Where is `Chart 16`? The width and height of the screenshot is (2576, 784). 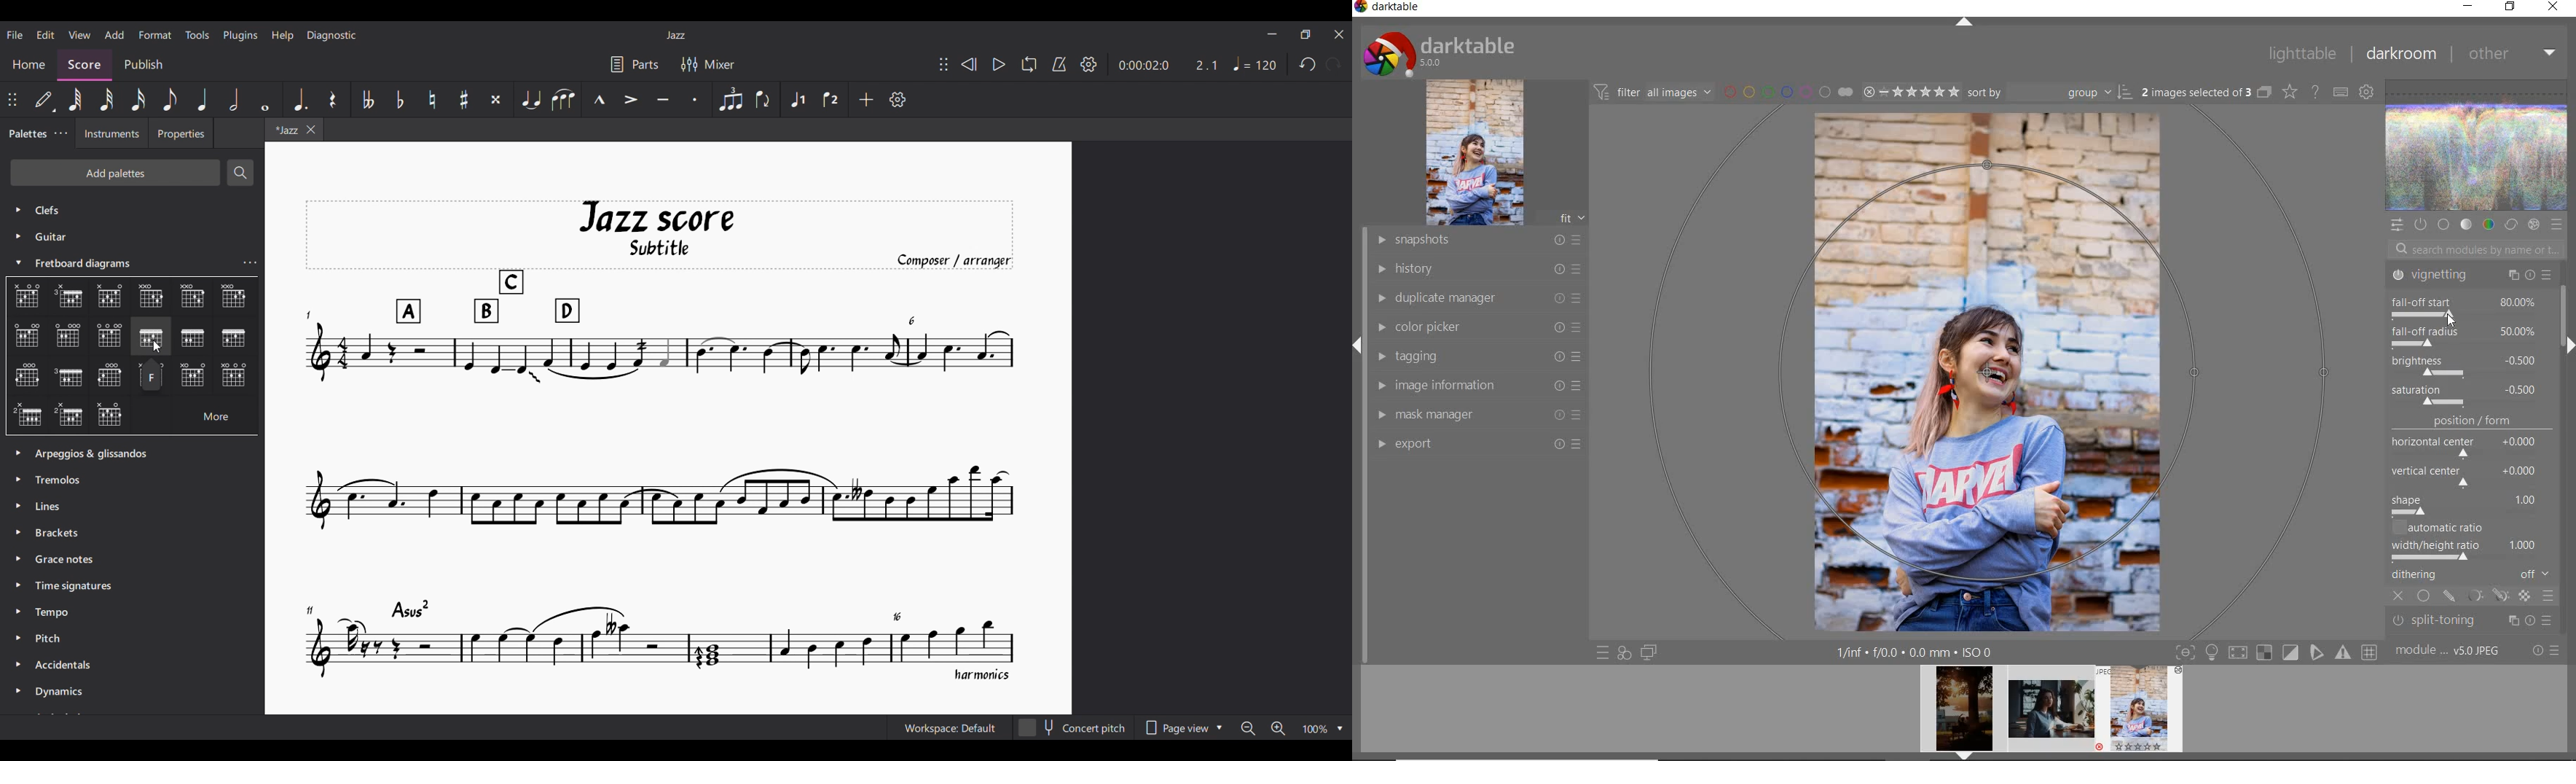
Chart 16 is located at coordinates (233, 377).